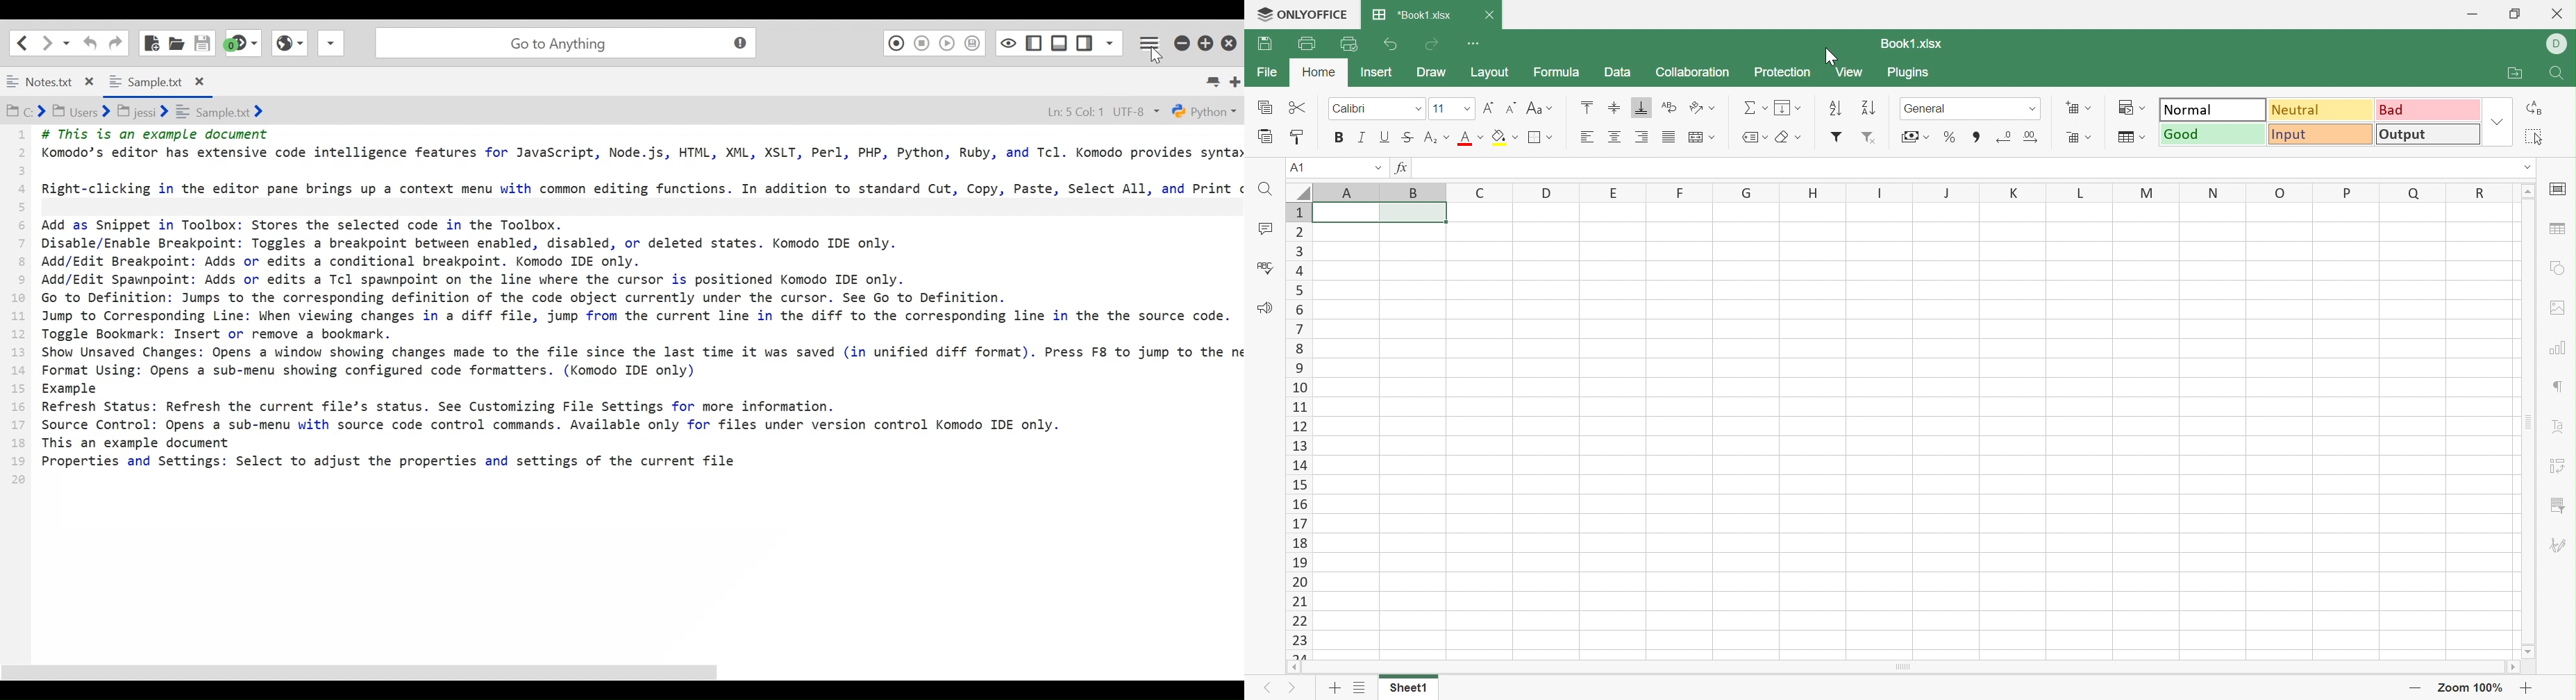  Describe the element at coordinates (2428, 135) in the screenshot. I see `Output` at that location.